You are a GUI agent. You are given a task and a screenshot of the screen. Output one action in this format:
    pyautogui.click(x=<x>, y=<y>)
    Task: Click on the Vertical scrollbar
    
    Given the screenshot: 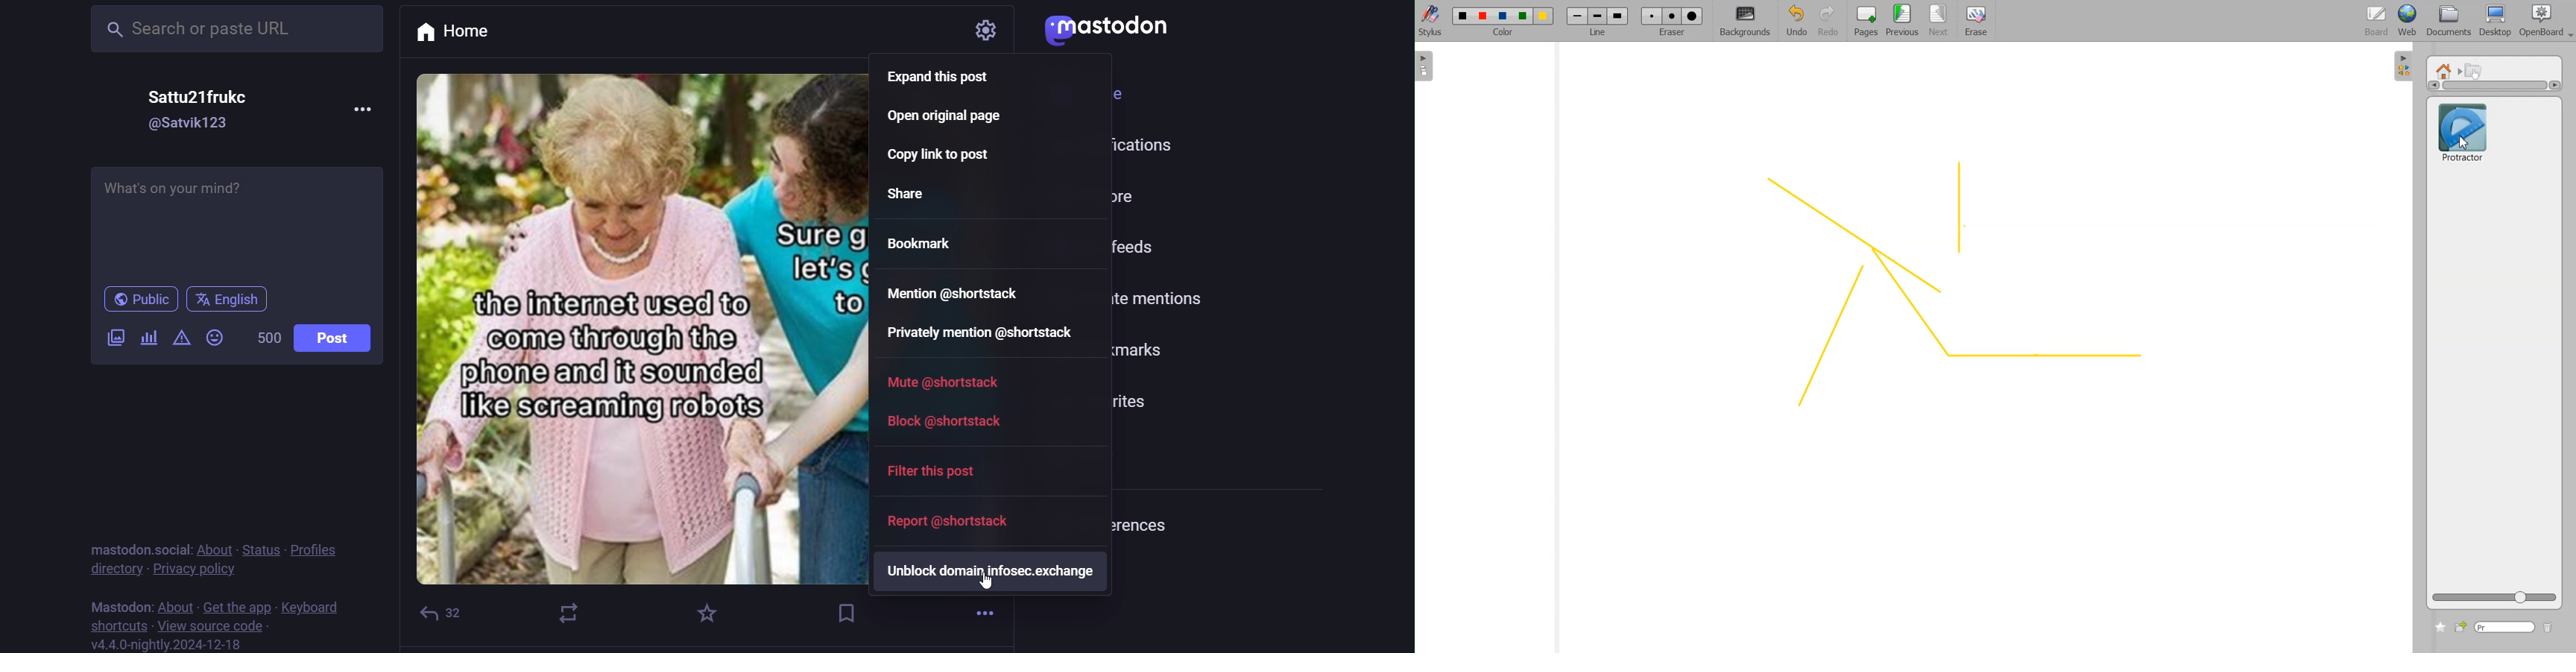 What is the action you would take?
    pyautogui.click(x=2495, y=85)
    